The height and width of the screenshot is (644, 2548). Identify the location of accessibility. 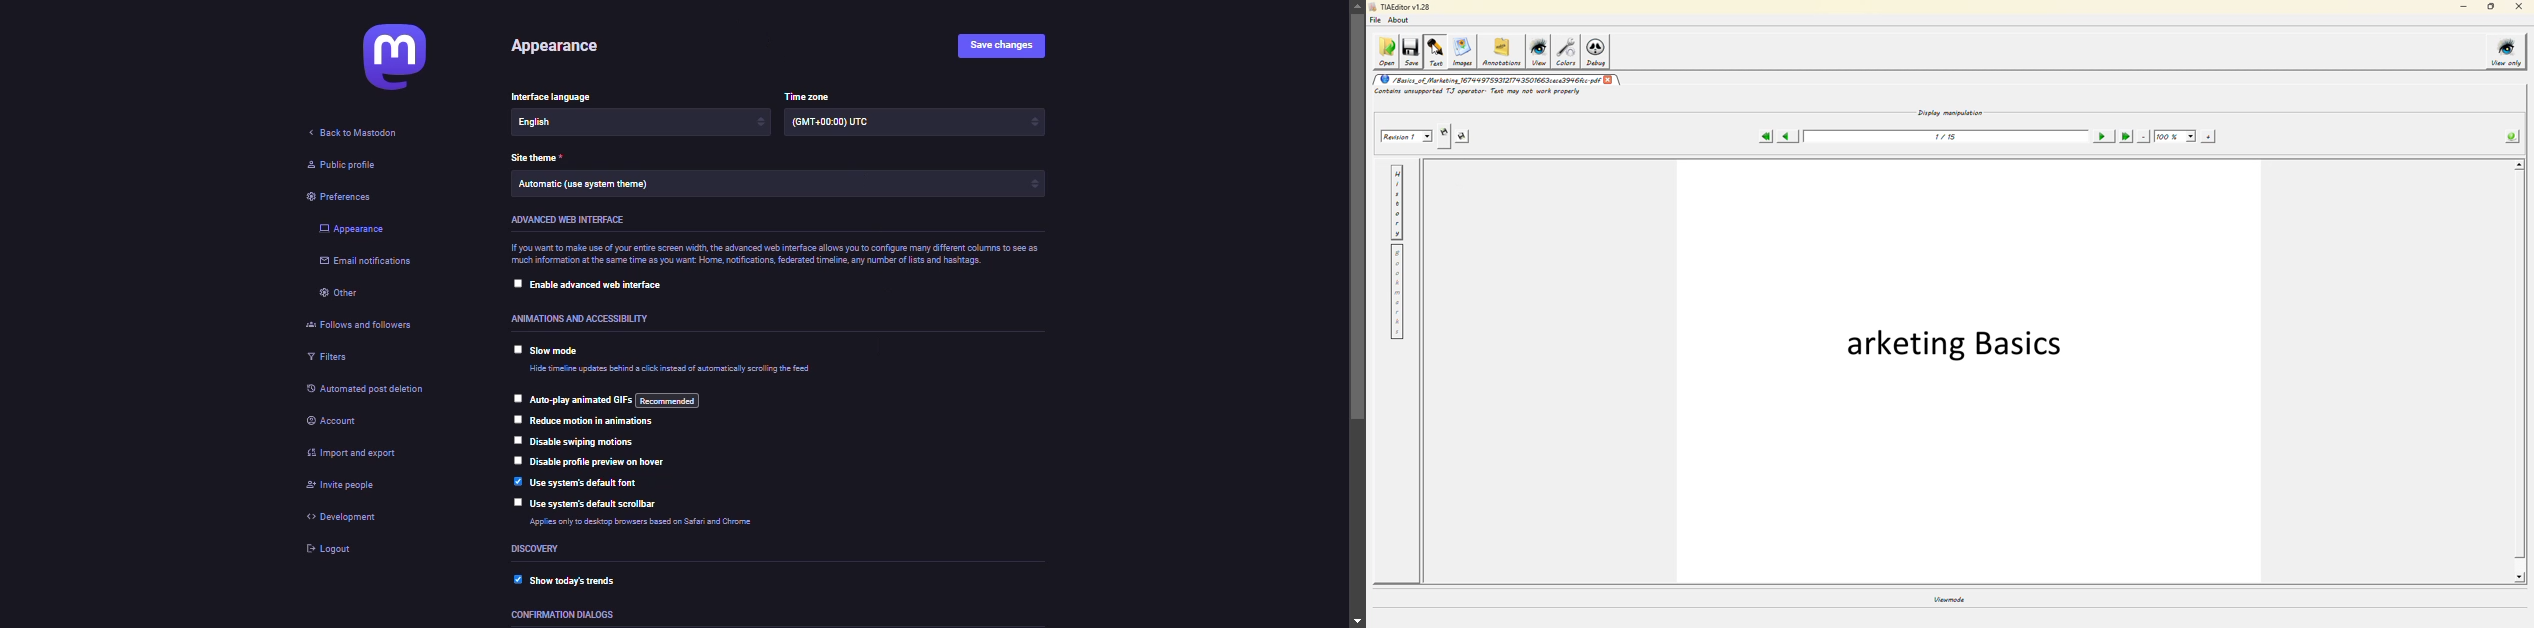
(580, 317).